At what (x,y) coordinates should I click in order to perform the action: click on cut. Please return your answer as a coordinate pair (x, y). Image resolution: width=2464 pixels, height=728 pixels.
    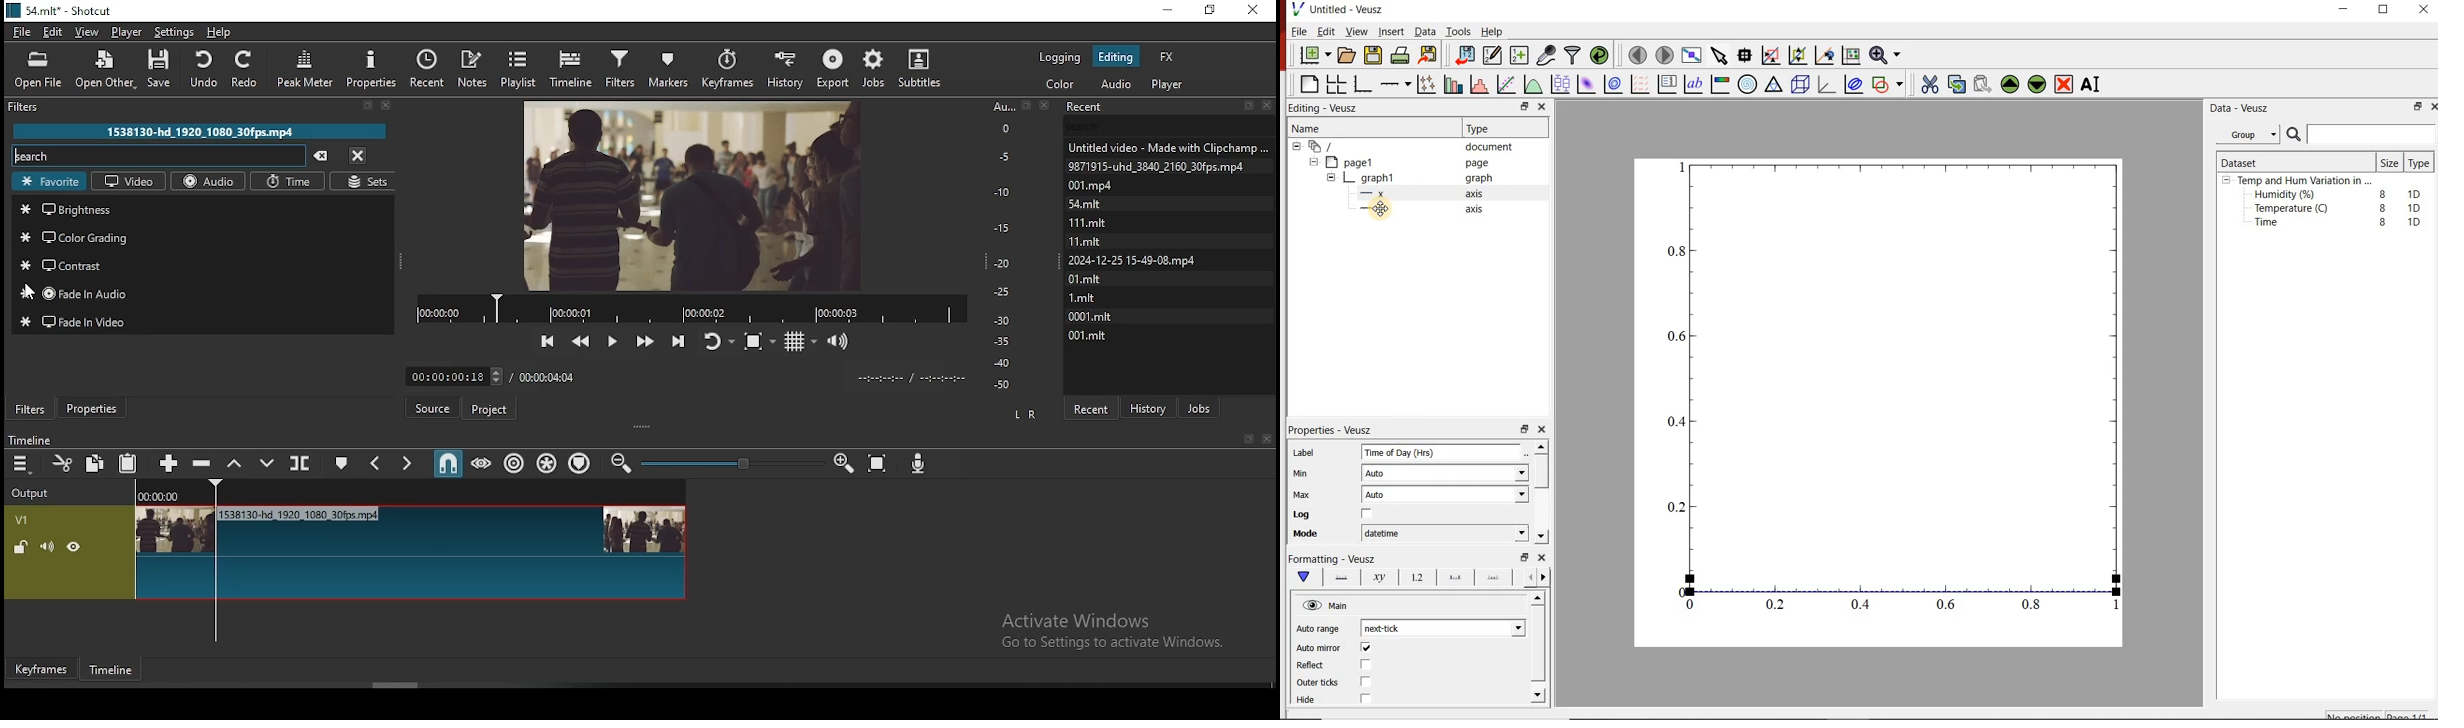
    Looking at the image, I should click on (60, 463).